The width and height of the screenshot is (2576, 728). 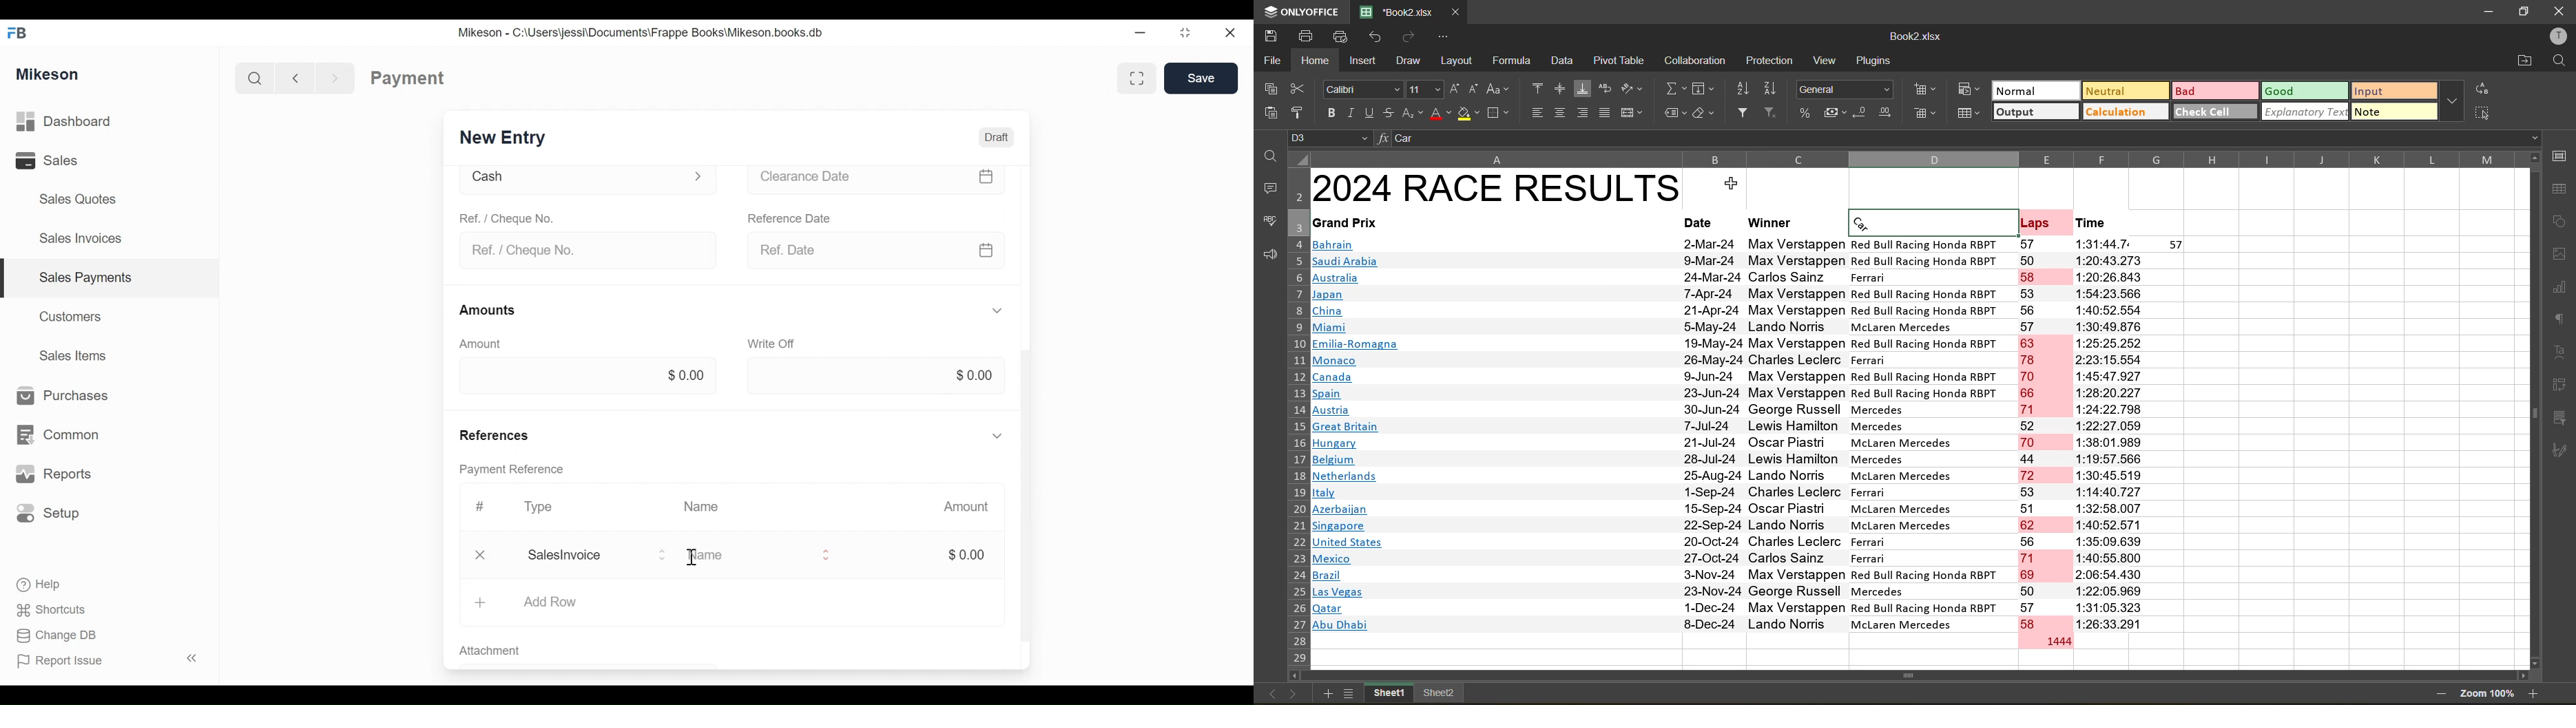 I want to click on insert cells, so click(x=1926, y=92).